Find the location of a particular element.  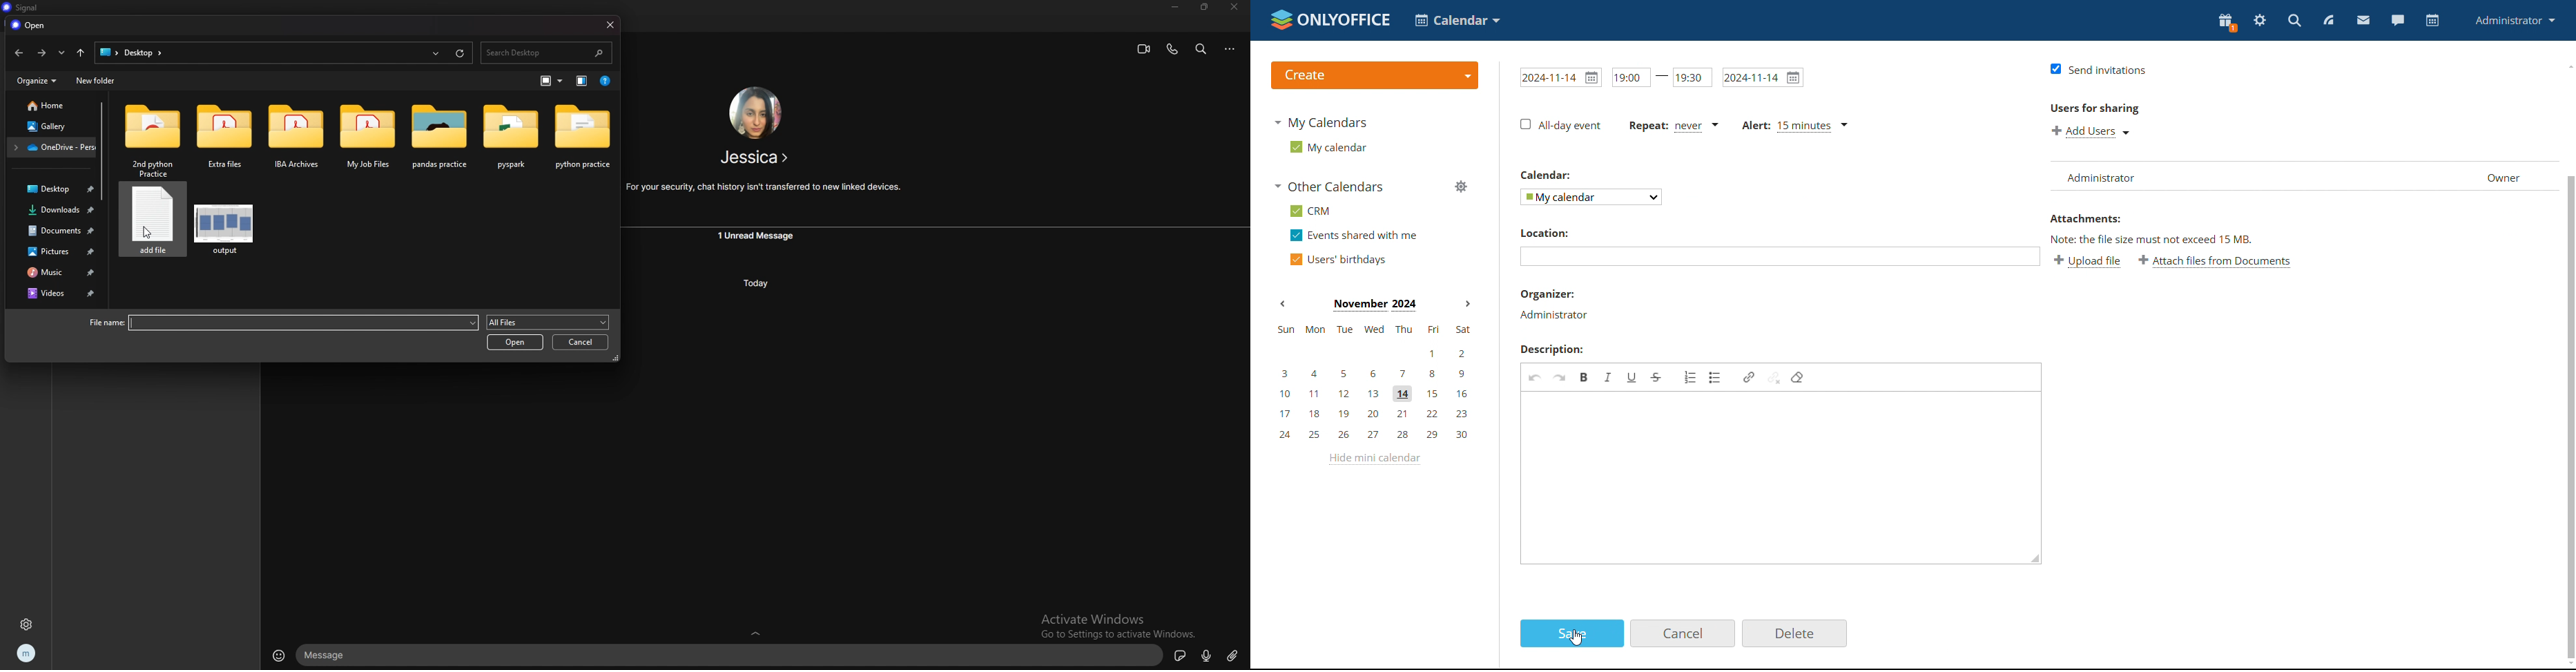

attachment is located at coordinates (1233, 656).